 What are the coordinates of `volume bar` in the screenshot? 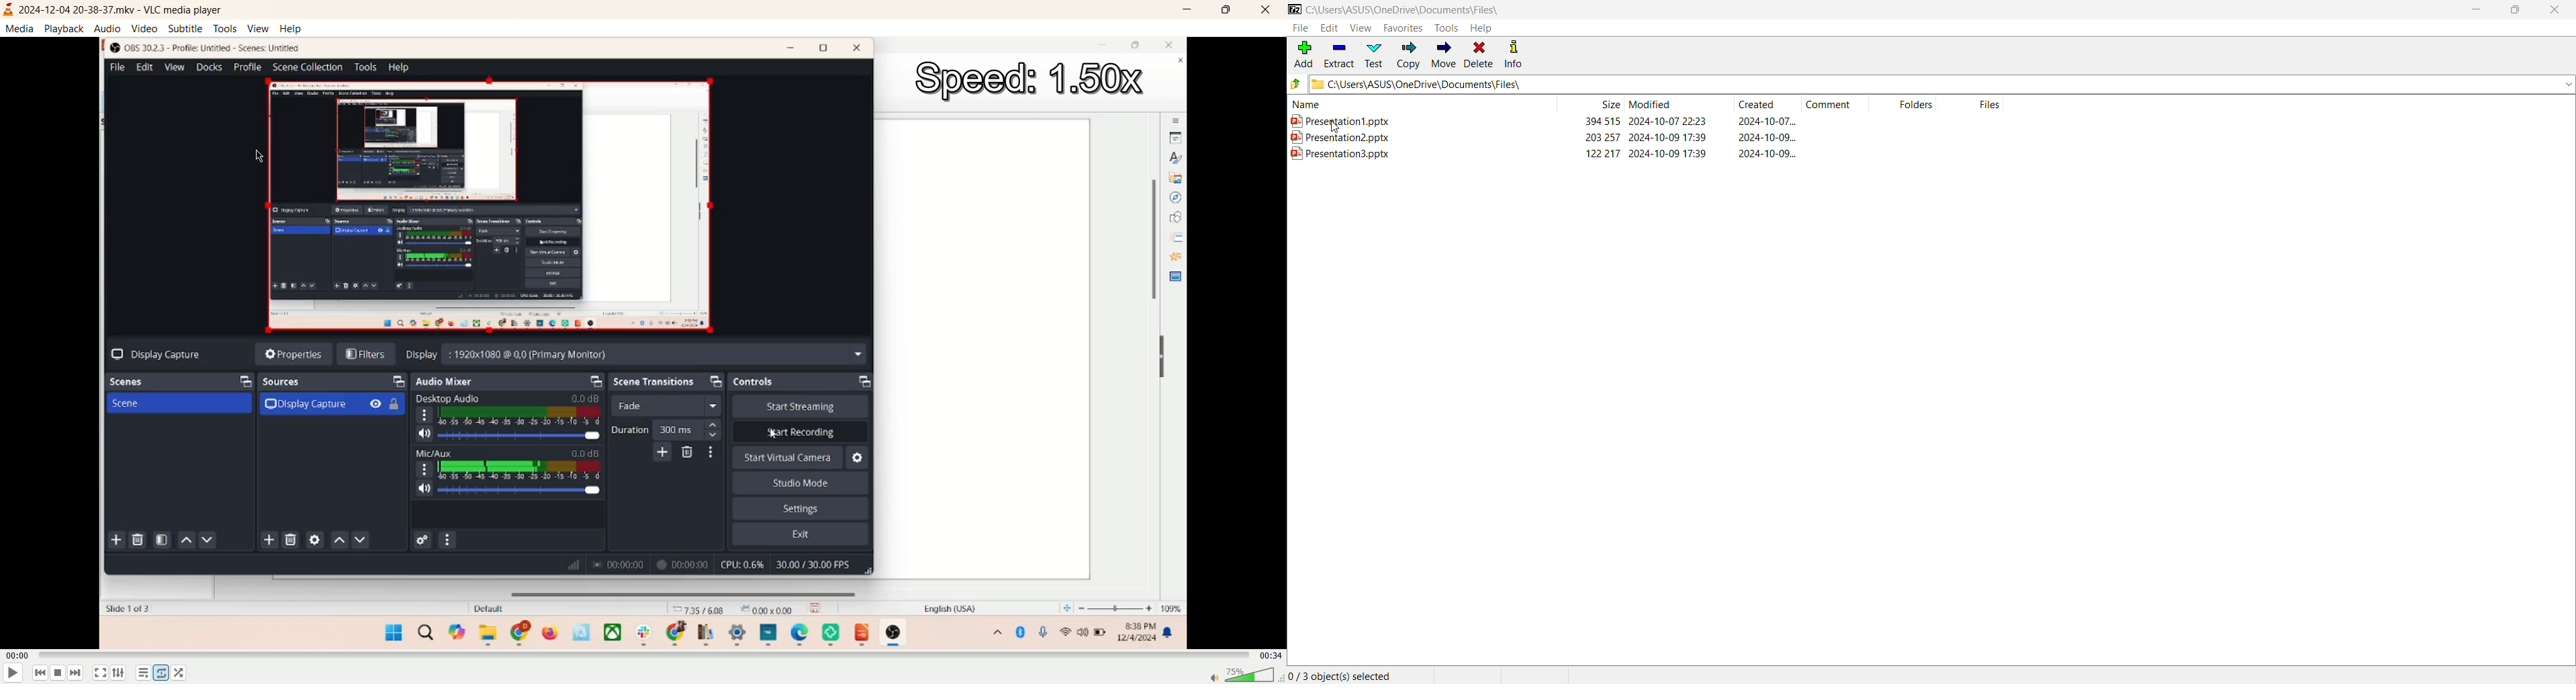 It's located at (1241, 675).